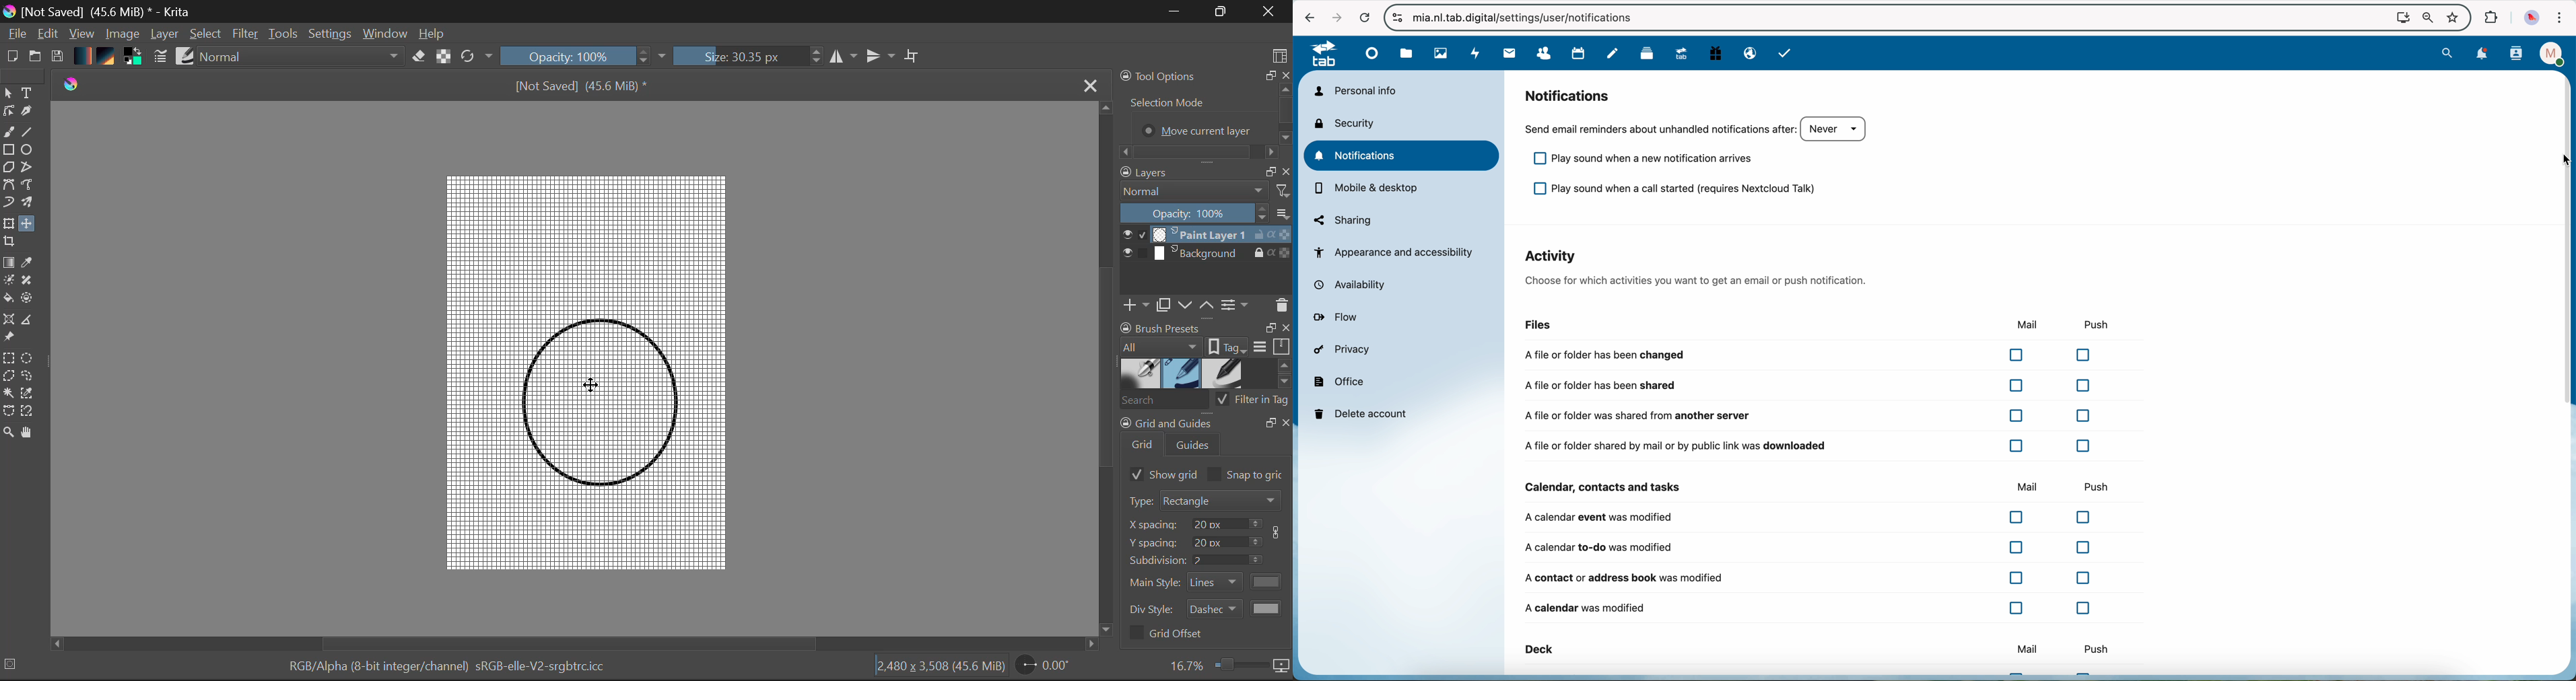  I want to click on task, so click(1786, 55).